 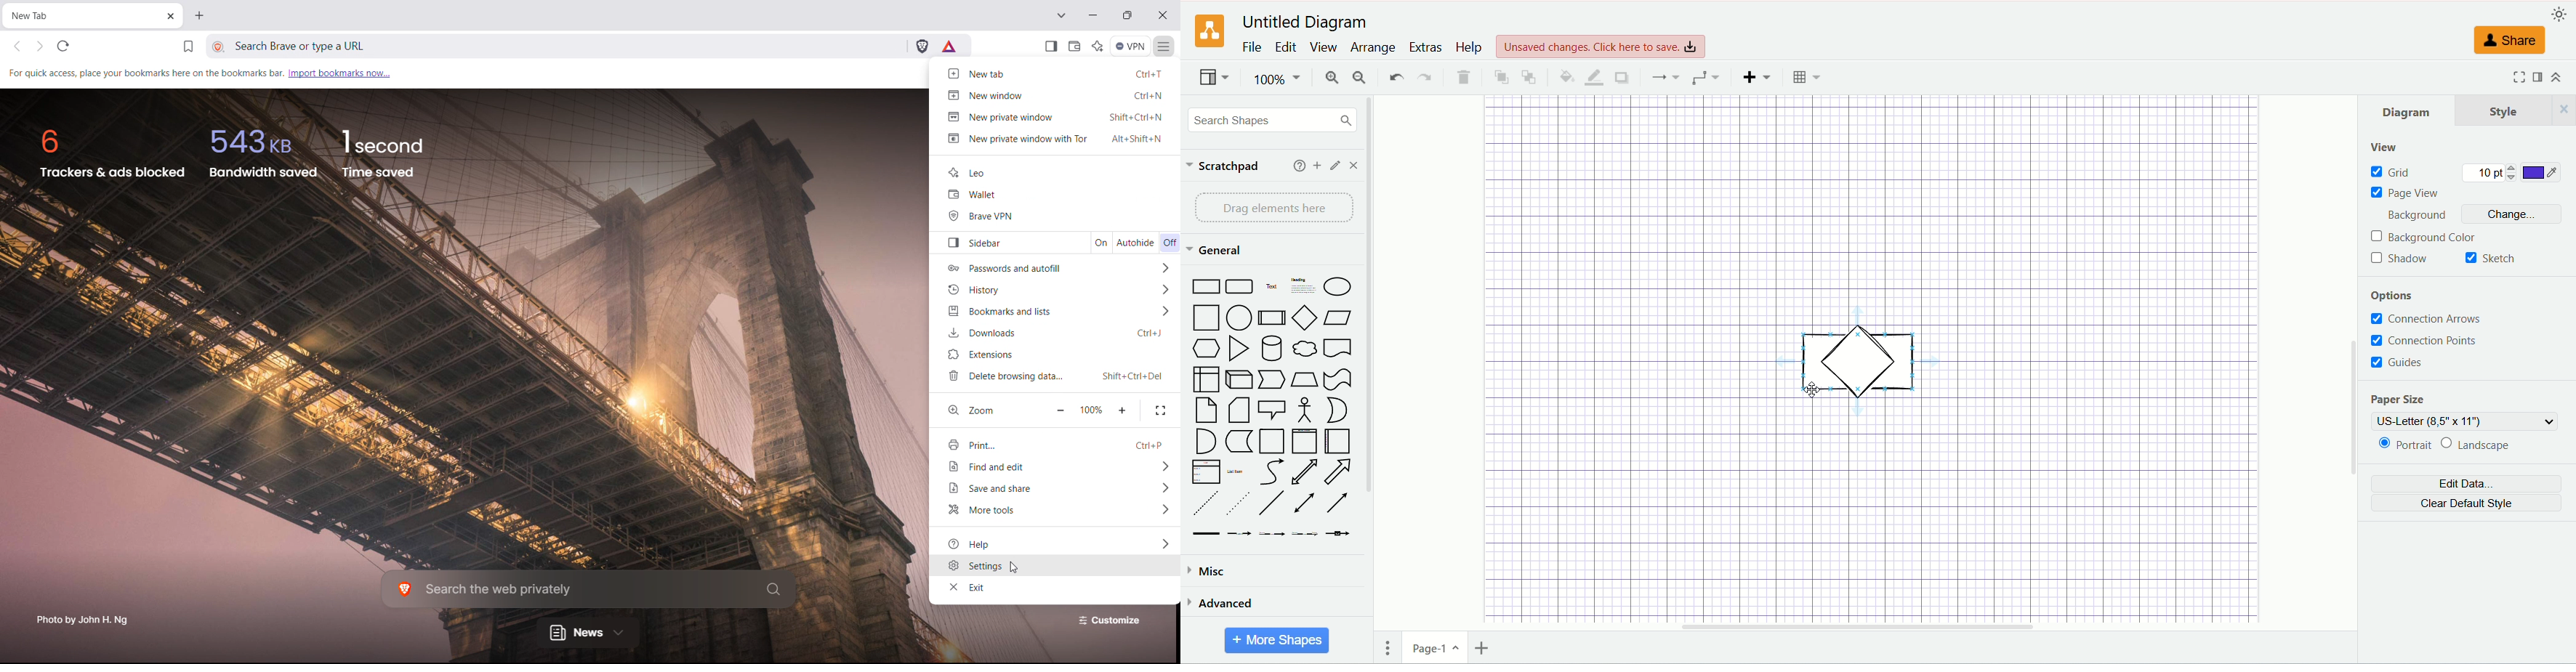 I want to click on Internal Storage, so click(x=1203, y=379).